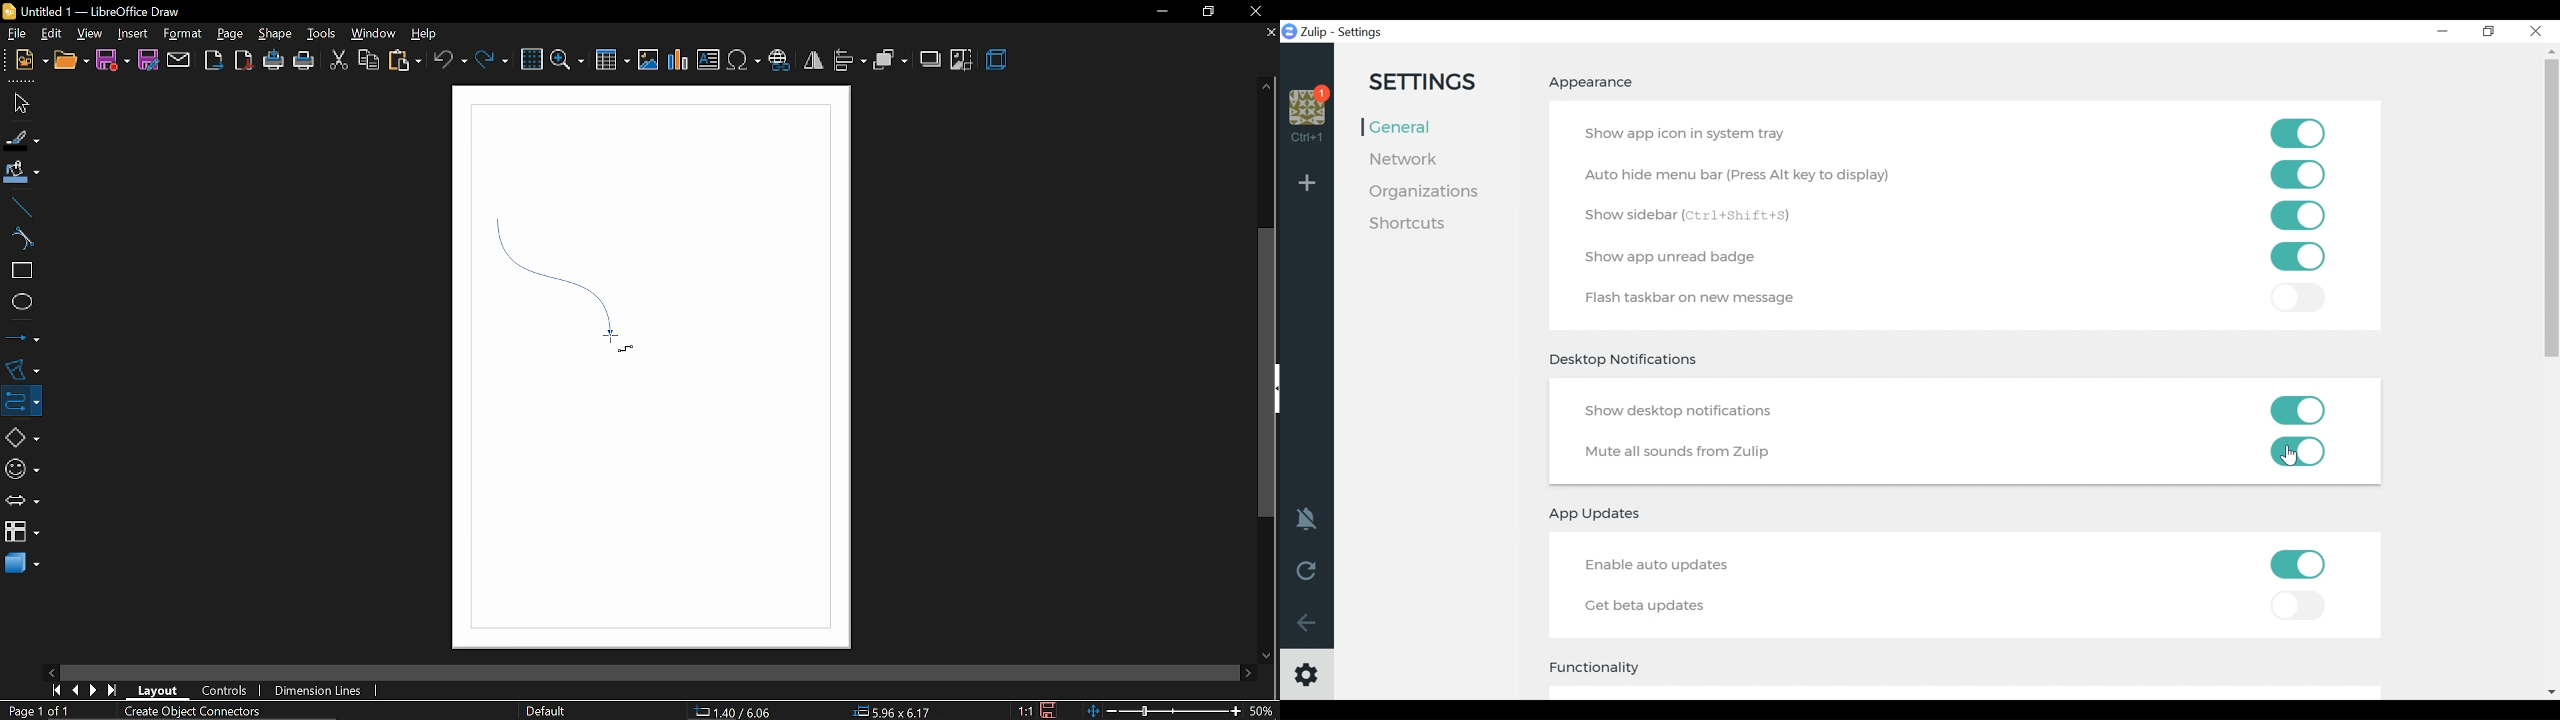 The width and height of the screenshot is (2576, 728). I want to click on Toggle on/off show sidebar, so click(2297, 215).